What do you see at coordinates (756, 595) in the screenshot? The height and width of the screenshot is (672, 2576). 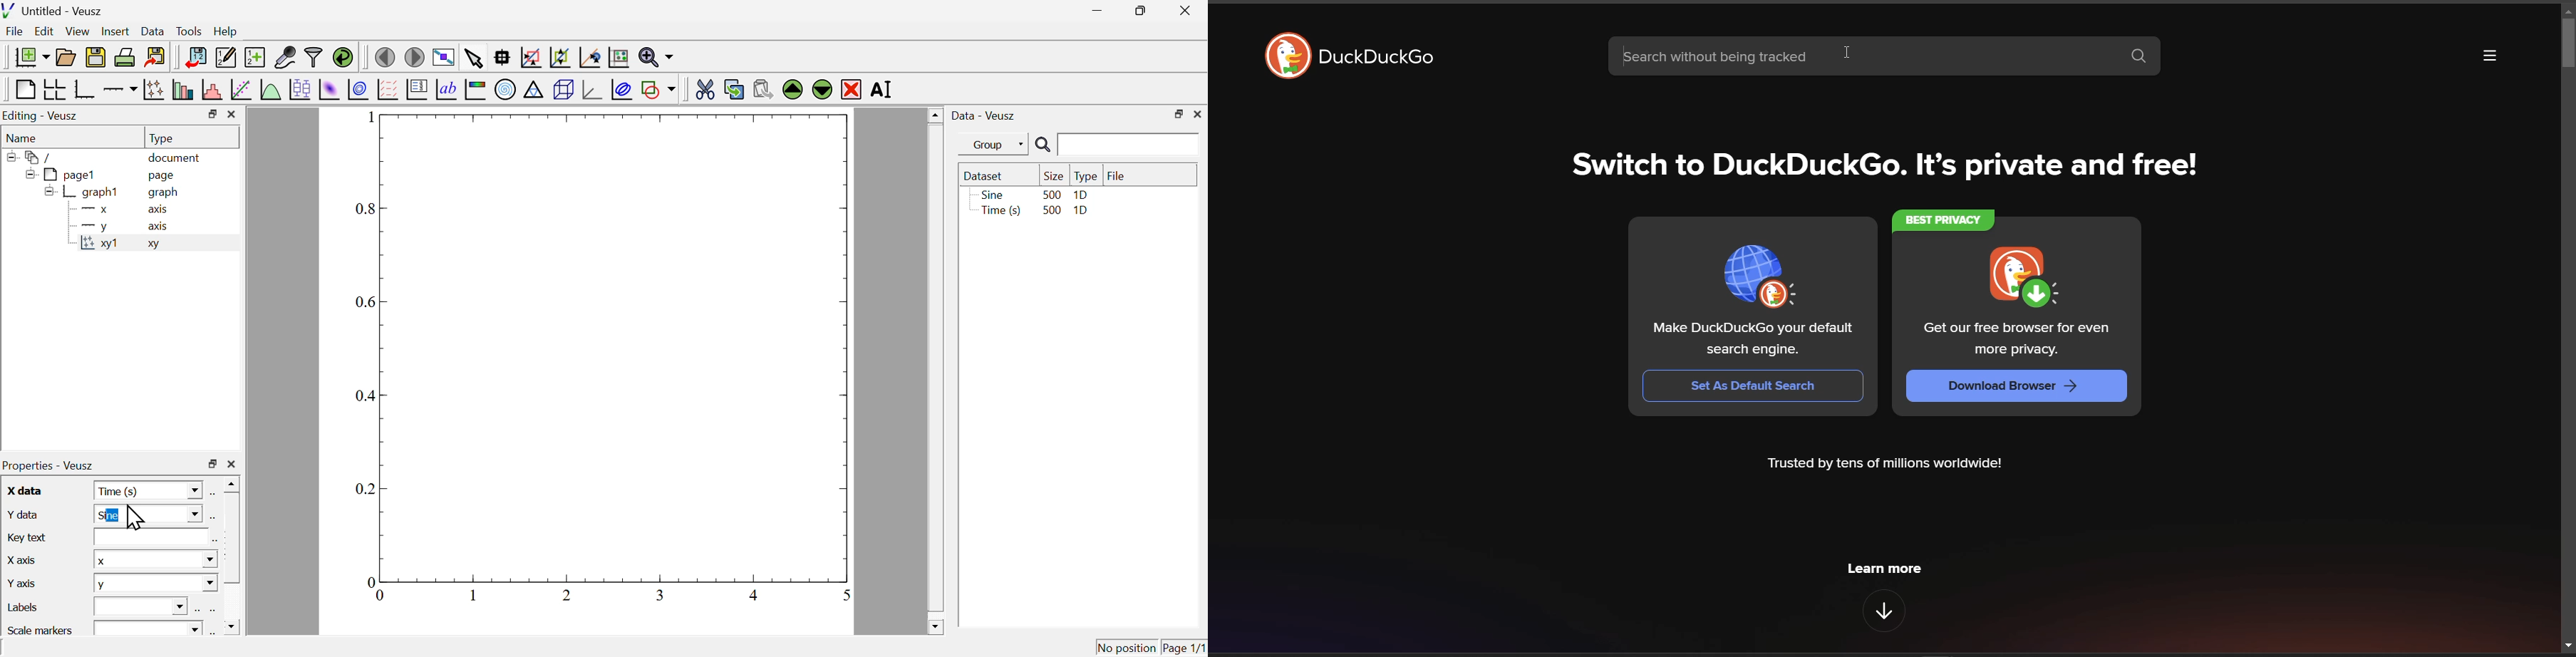 I see `0.8` at bounding box center [756, 595].